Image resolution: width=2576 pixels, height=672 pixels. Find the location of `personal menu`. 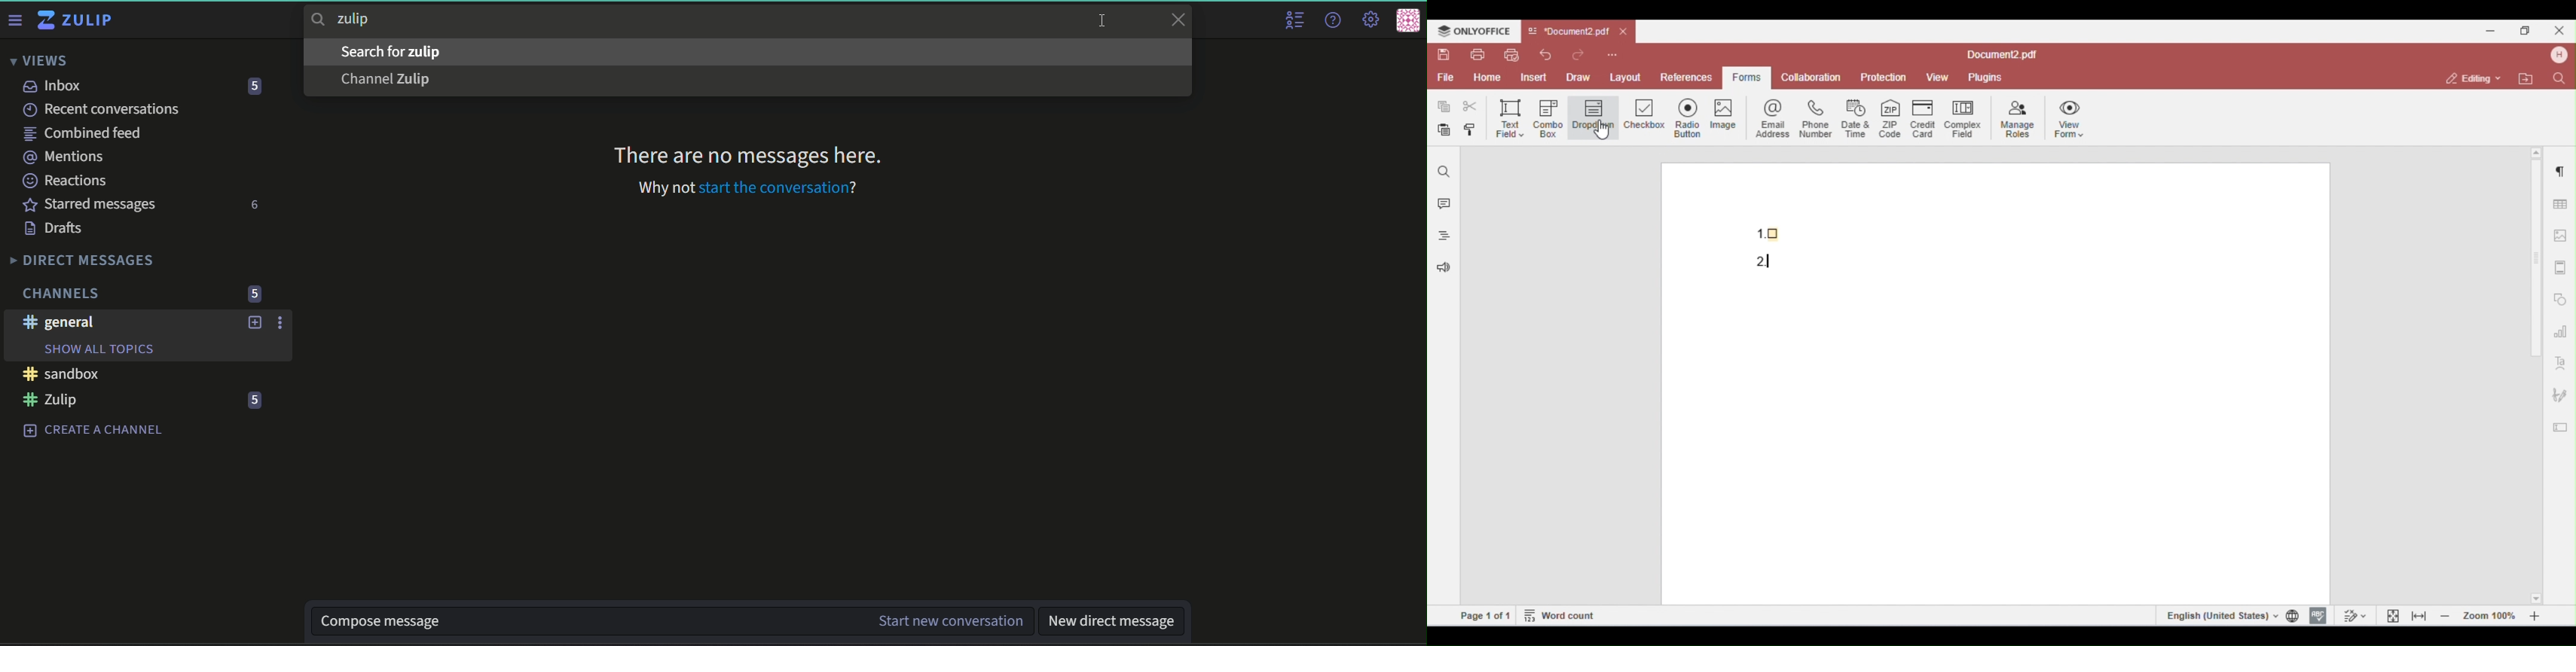

personal menu is located at coordinates (1409, 19).